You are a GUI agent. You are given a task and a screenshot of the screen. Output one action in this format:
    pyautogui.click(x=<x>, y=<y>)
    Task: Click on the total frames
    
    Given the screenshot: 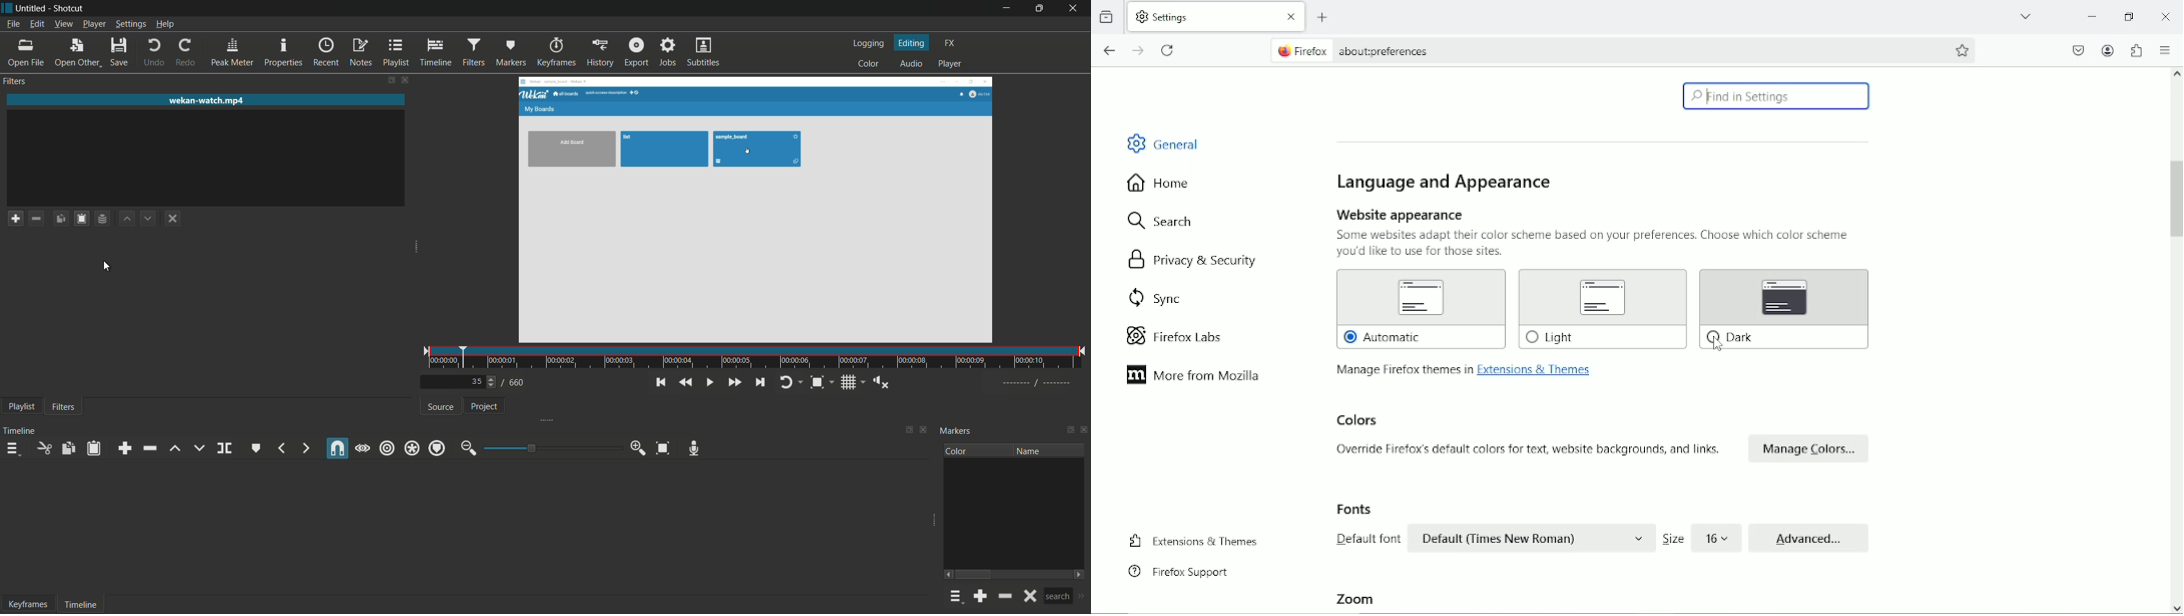 What is the action you would take?
    pyautogui.click(x=518, y=382)
    